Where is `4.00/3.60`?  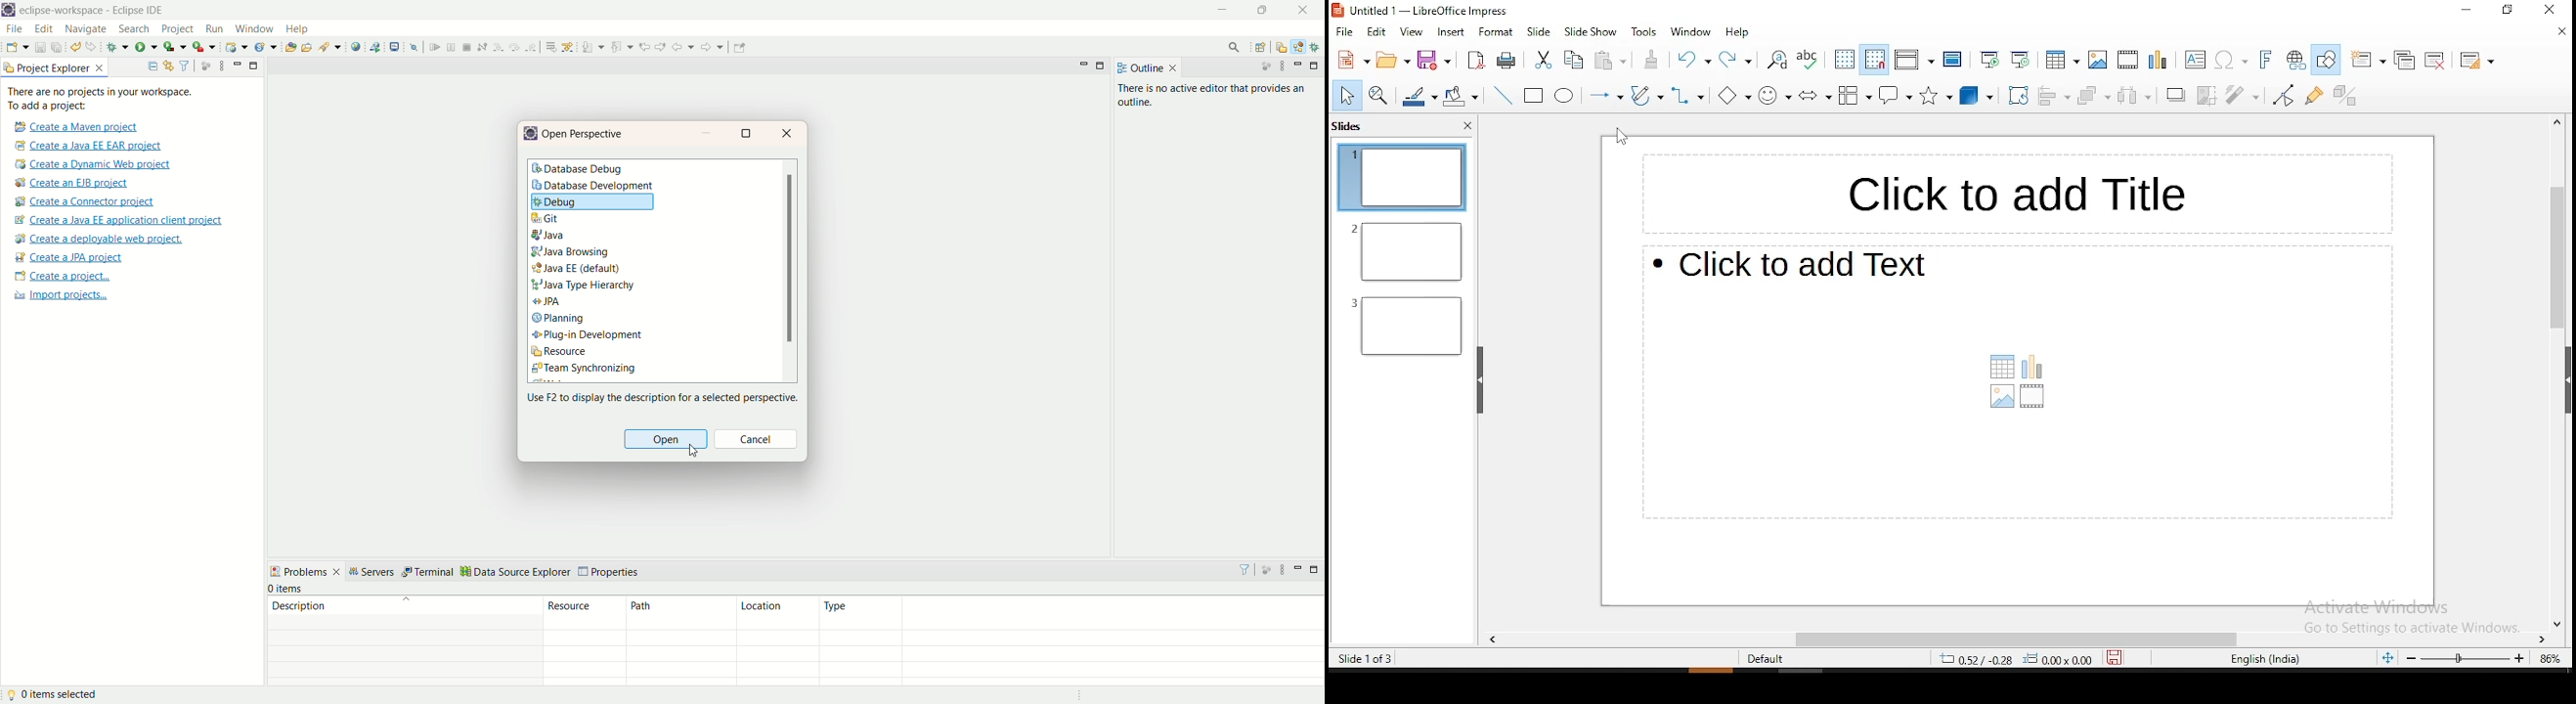
4.00/3.60 is located at coordinates (1978, 660).